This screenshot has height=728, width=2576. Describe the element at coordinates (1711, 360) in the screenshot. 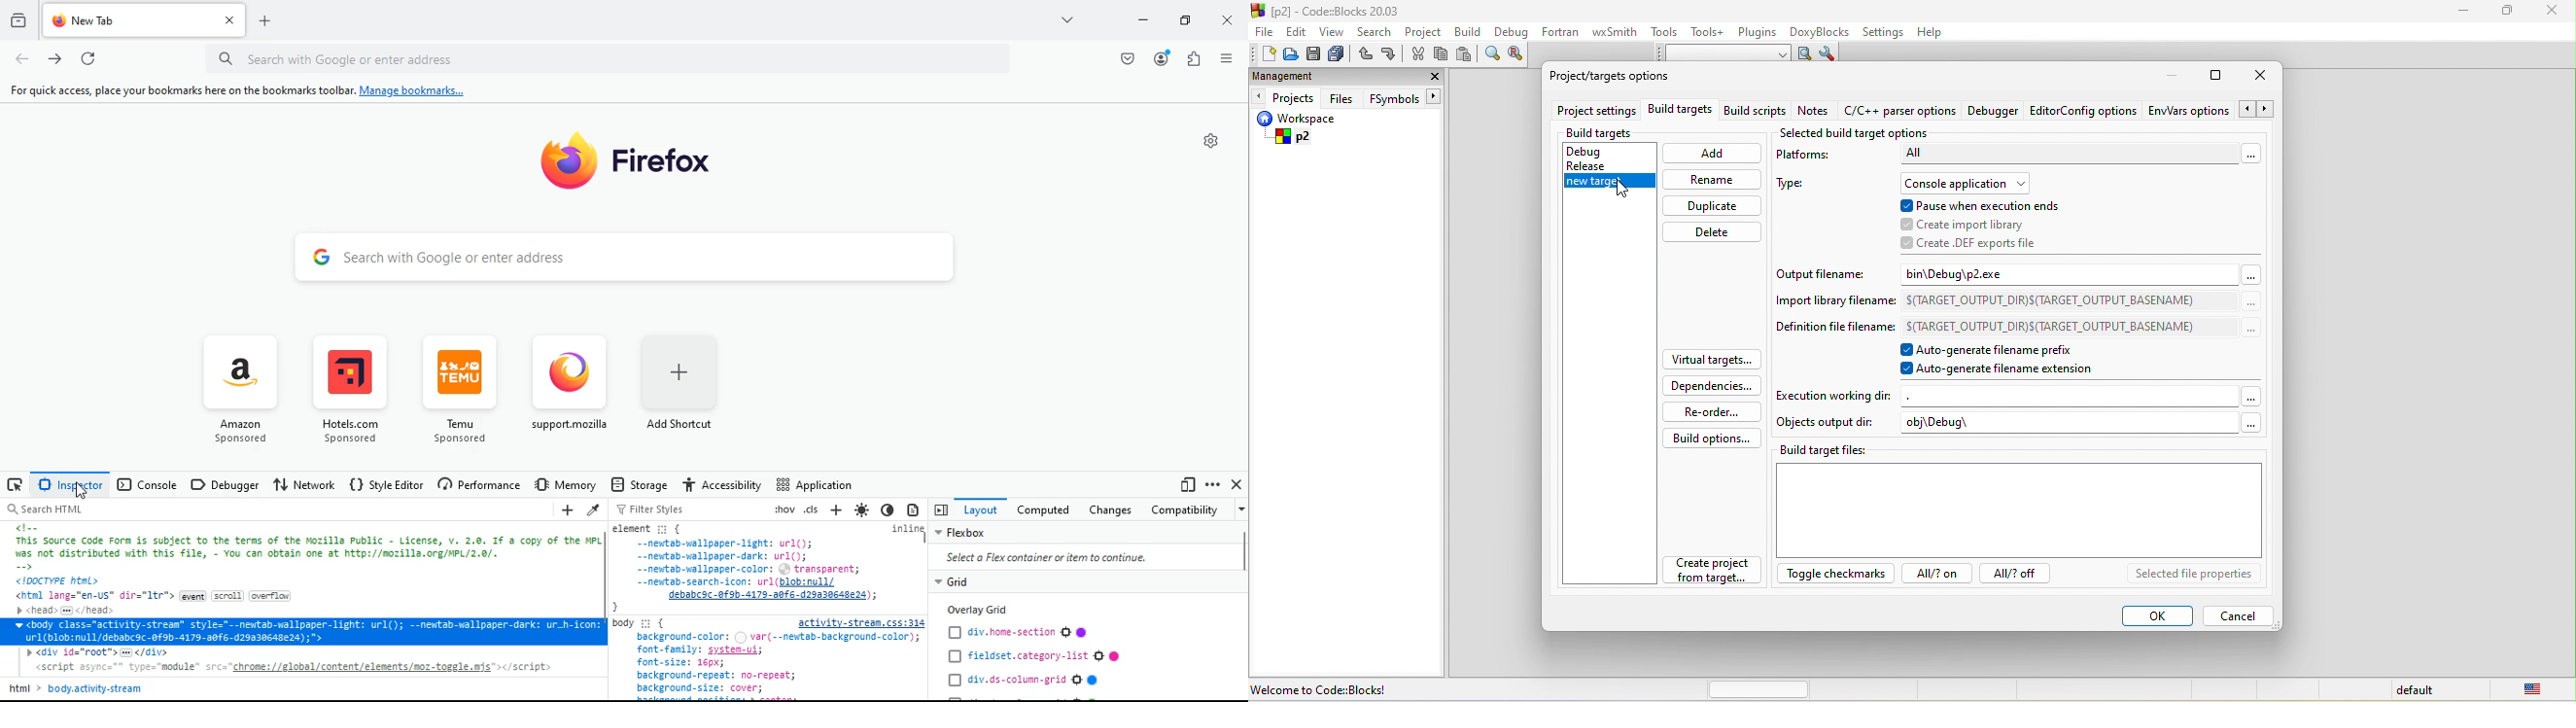

I see `virtual targets` at that location.